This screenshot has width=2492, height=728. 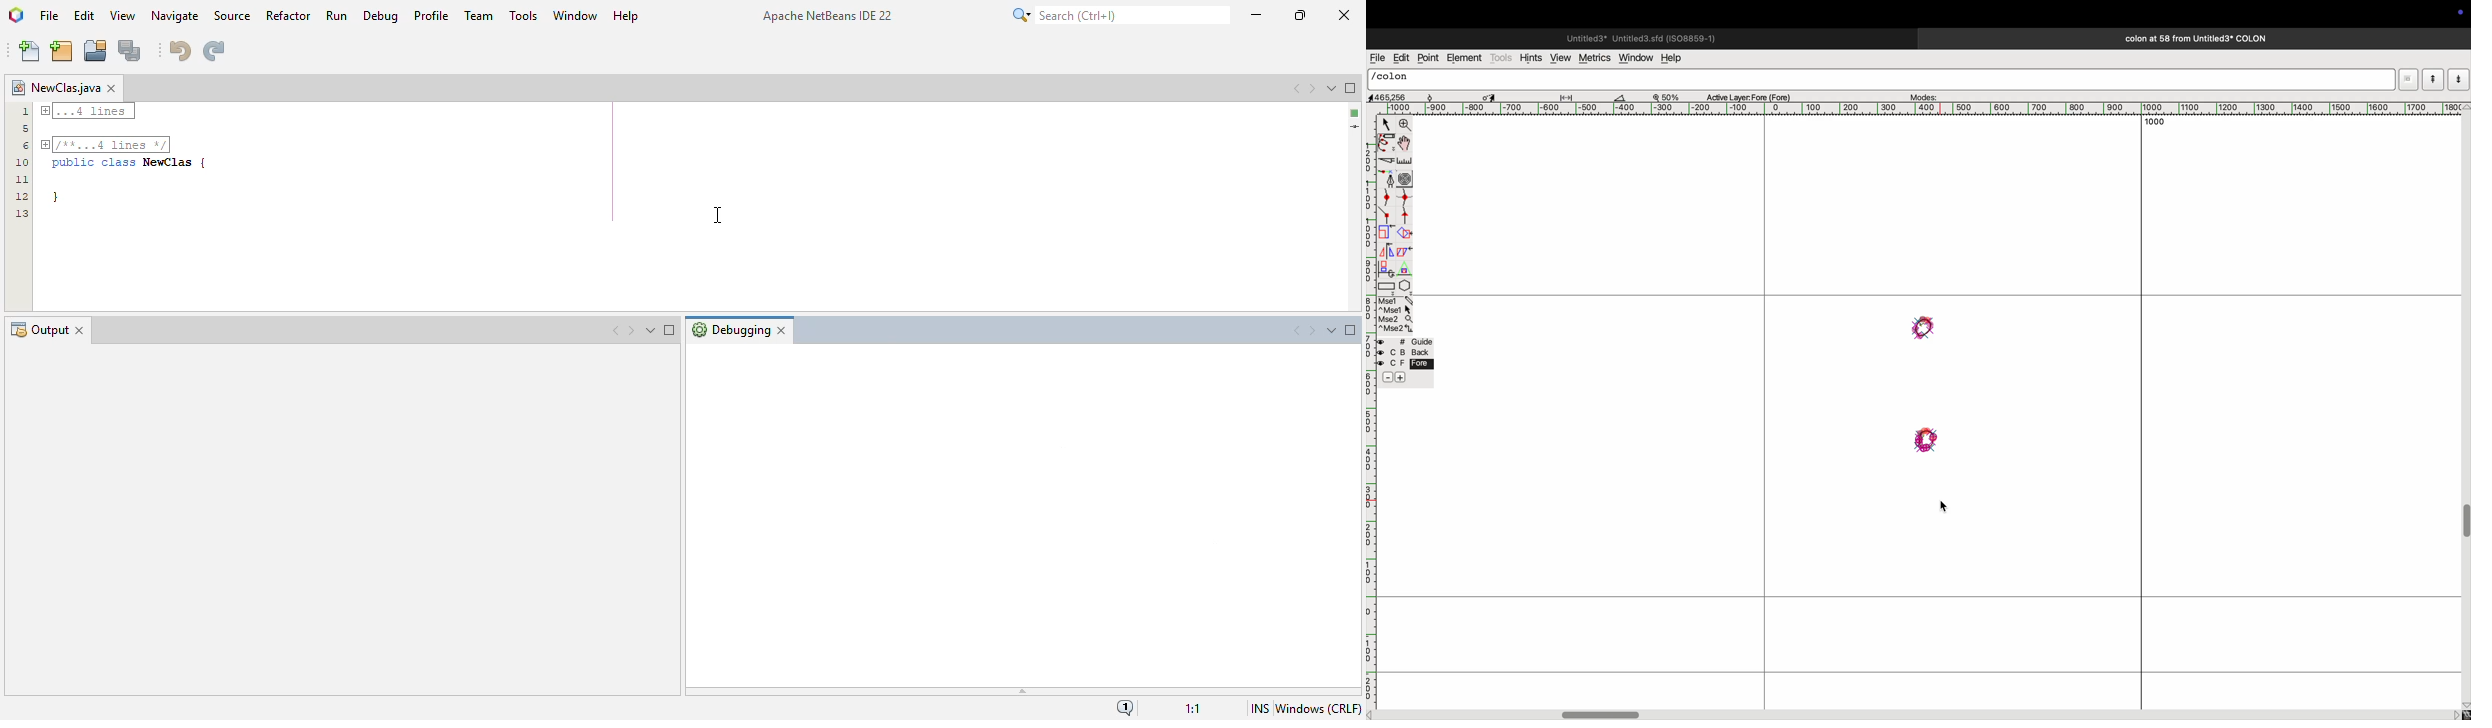 I want to click on rectangle, so click(x=1386, y=285).